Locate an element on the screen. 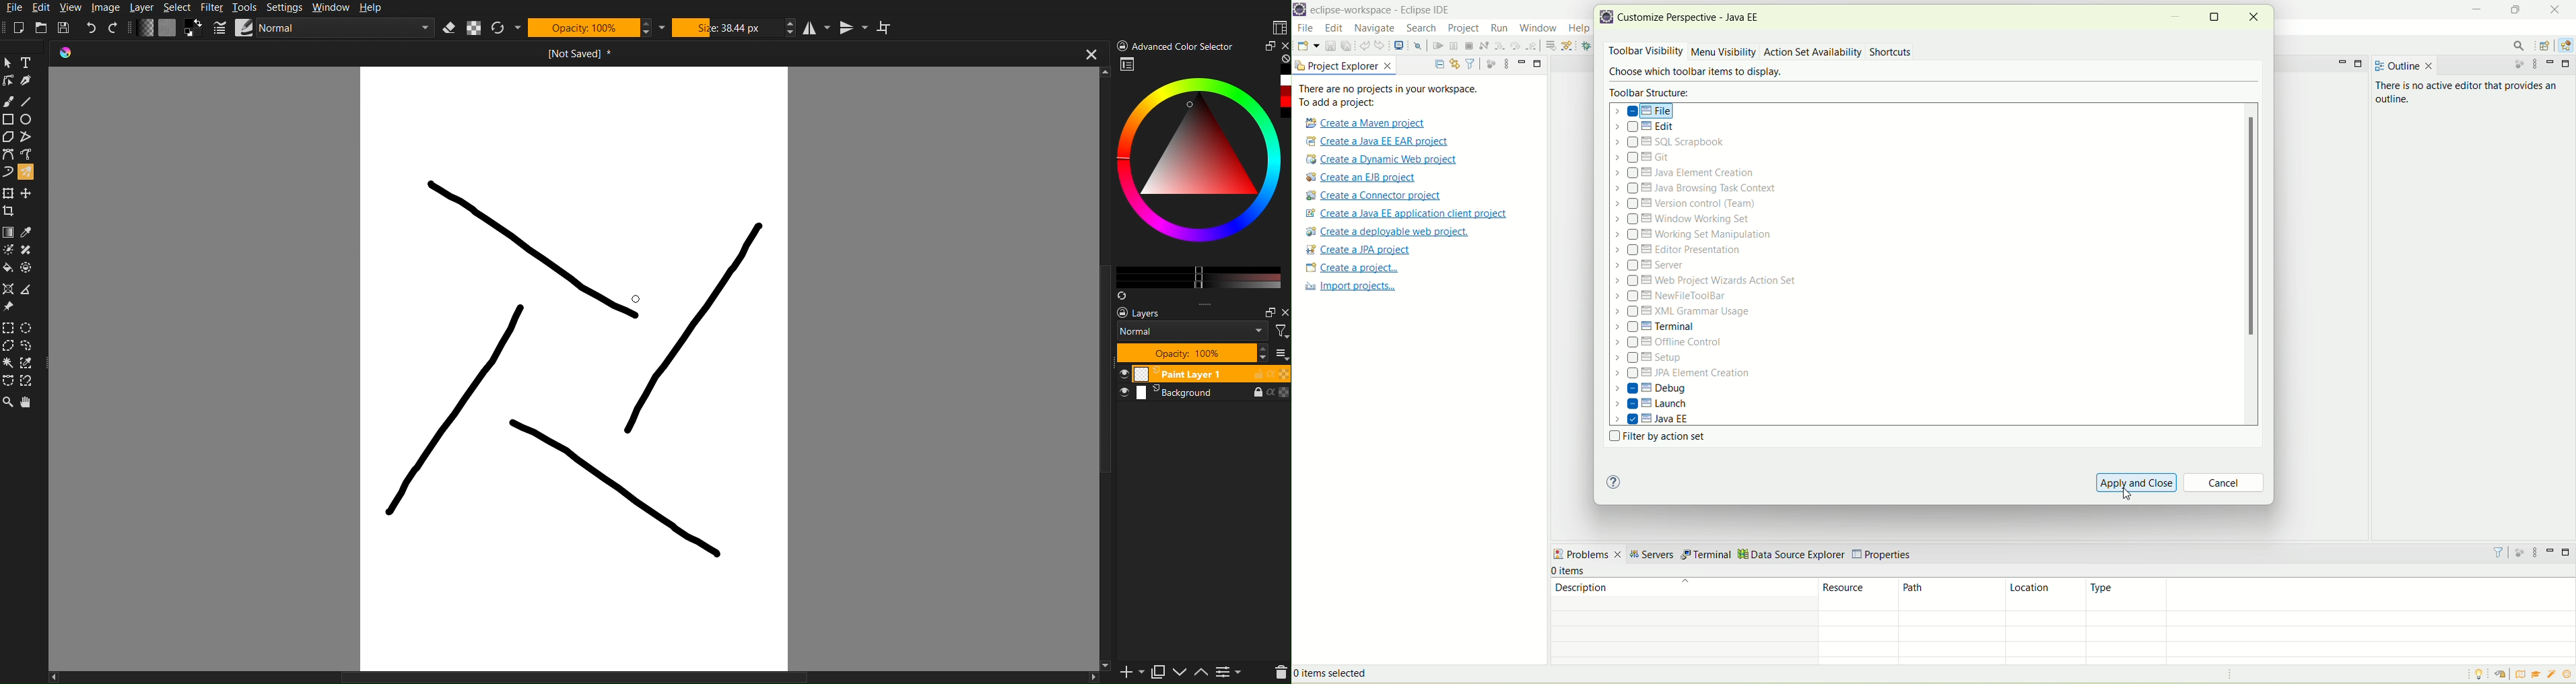 Image resolution: width=2576 pixels, height=700 pixels. Assisstant Tool is located at coordinates (10, 289).